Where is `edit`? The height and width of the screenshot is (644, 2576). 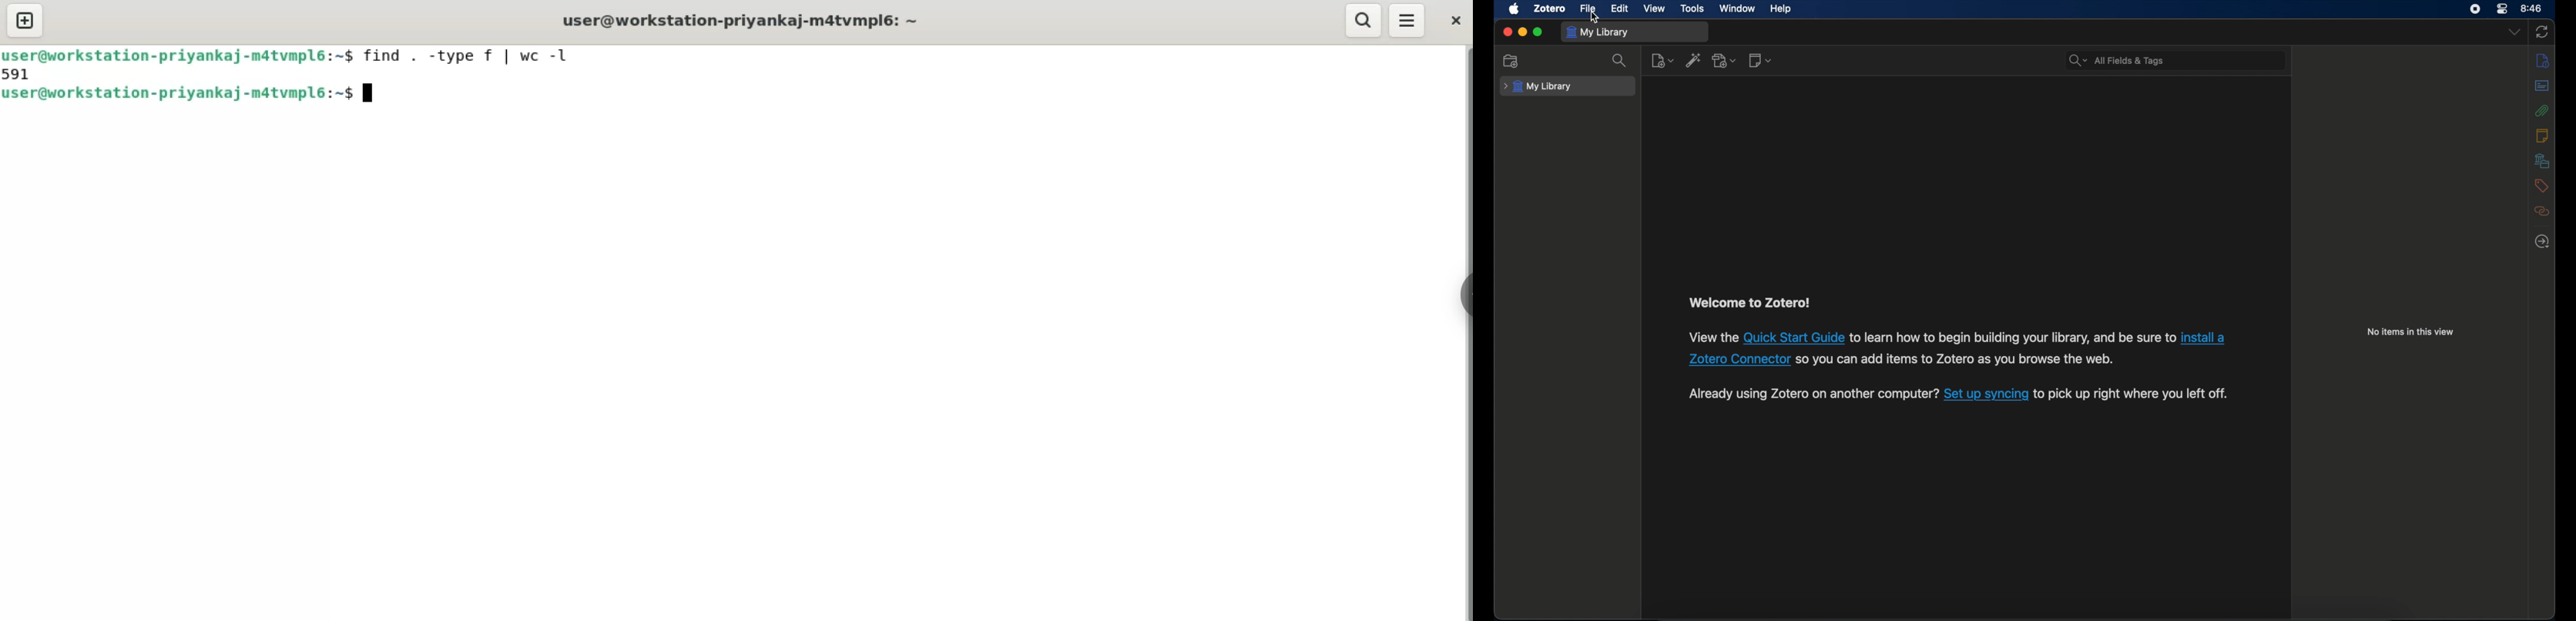 edit is located at coordinates (1619, 9).